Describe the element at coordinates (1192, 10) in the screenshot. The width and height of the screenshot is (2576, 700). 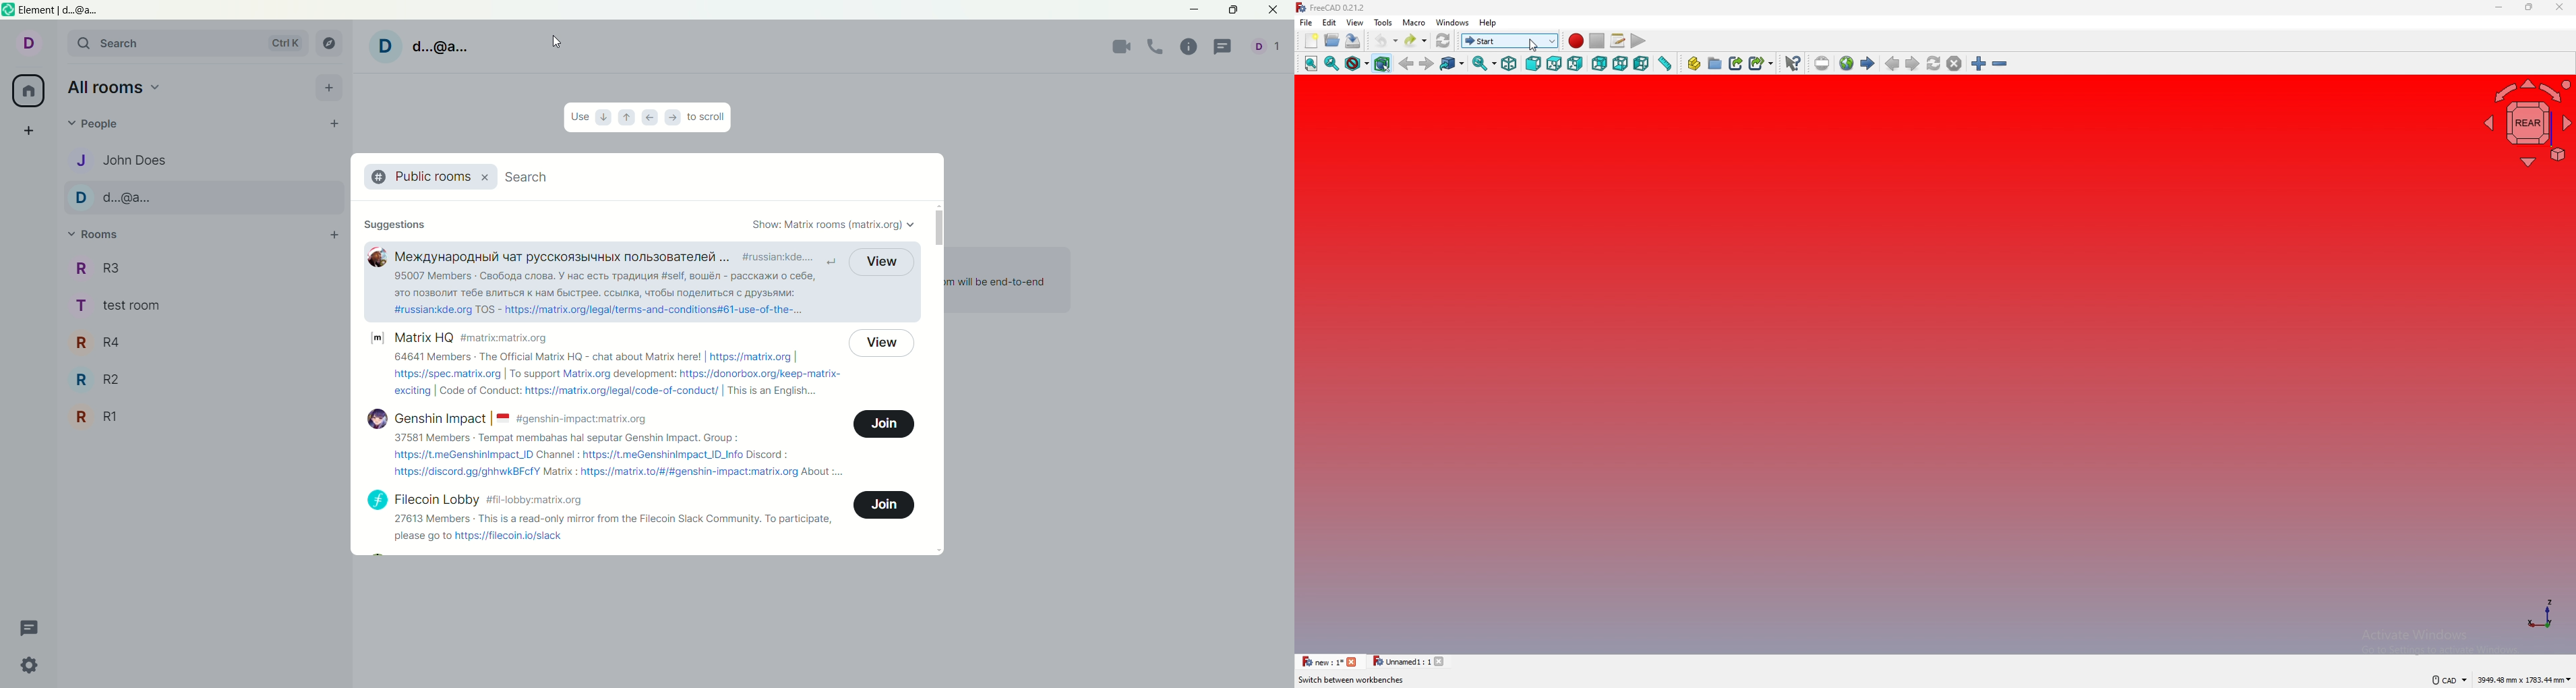
I see `minimize` at that location.